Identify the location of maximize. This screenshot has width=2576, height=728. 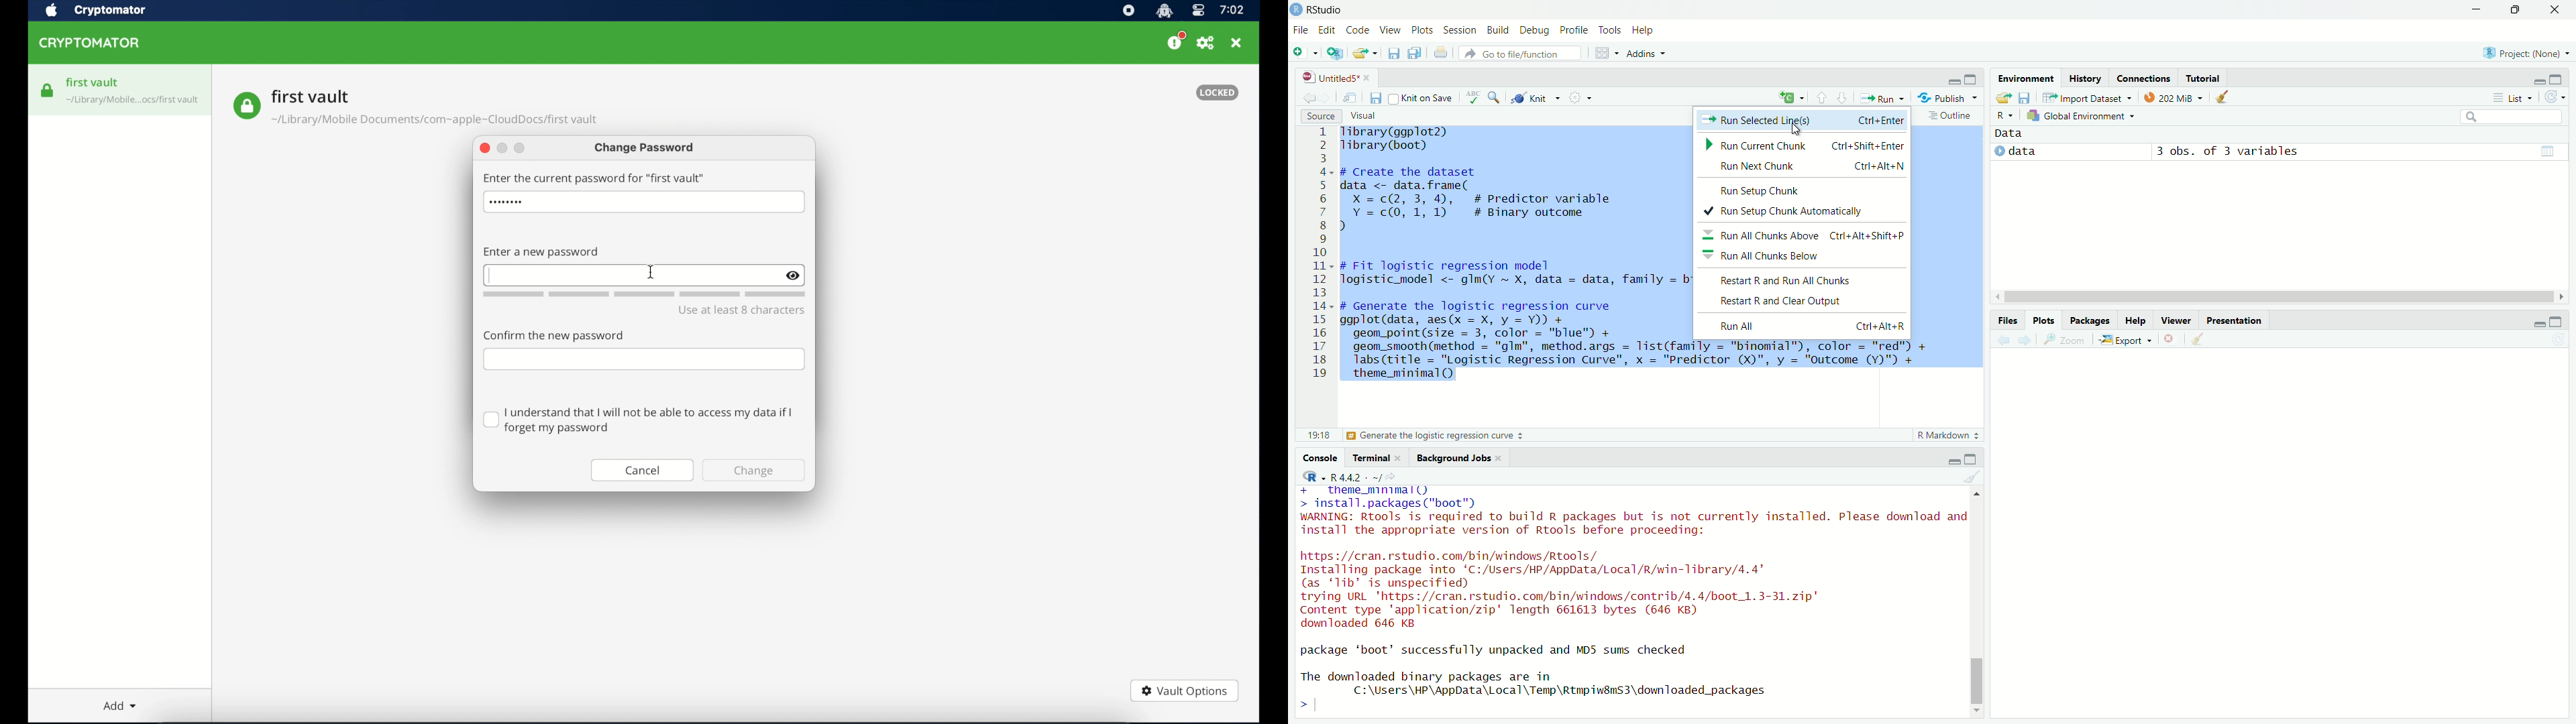
(2556, 80).